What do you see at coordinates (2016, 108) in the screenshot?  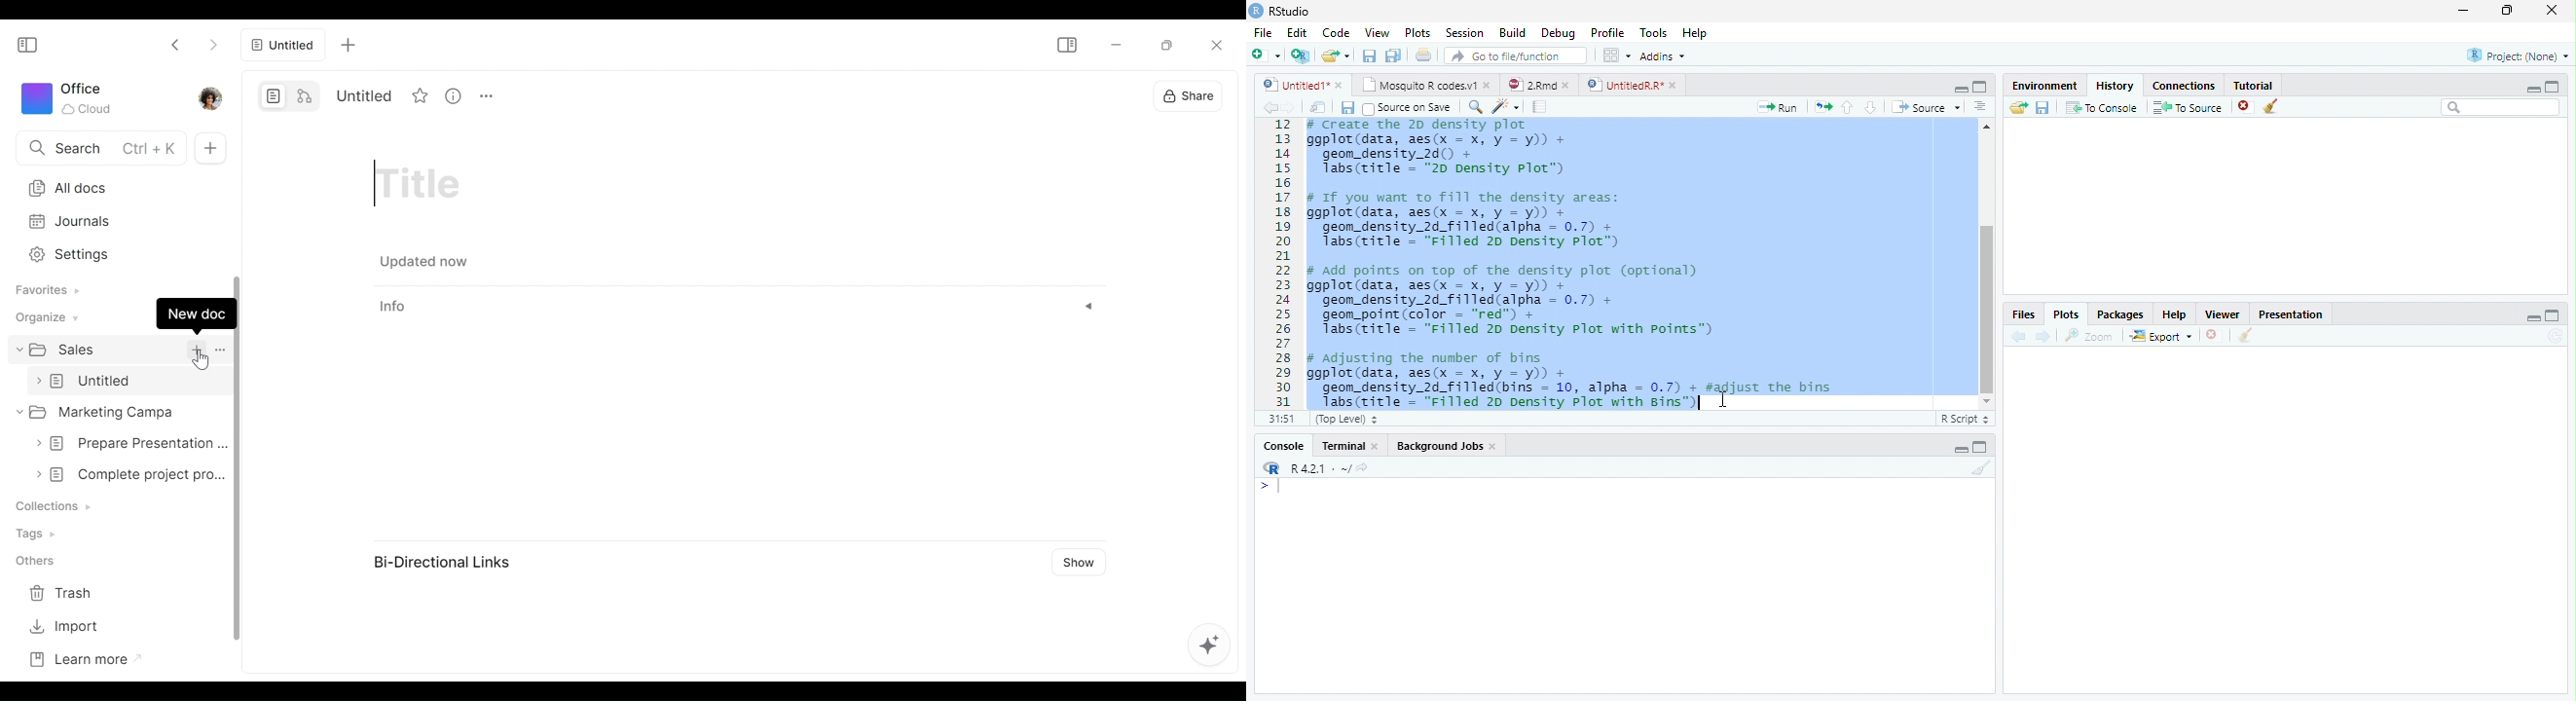 I see `Load workspace` at bounding box center [2016, 108].